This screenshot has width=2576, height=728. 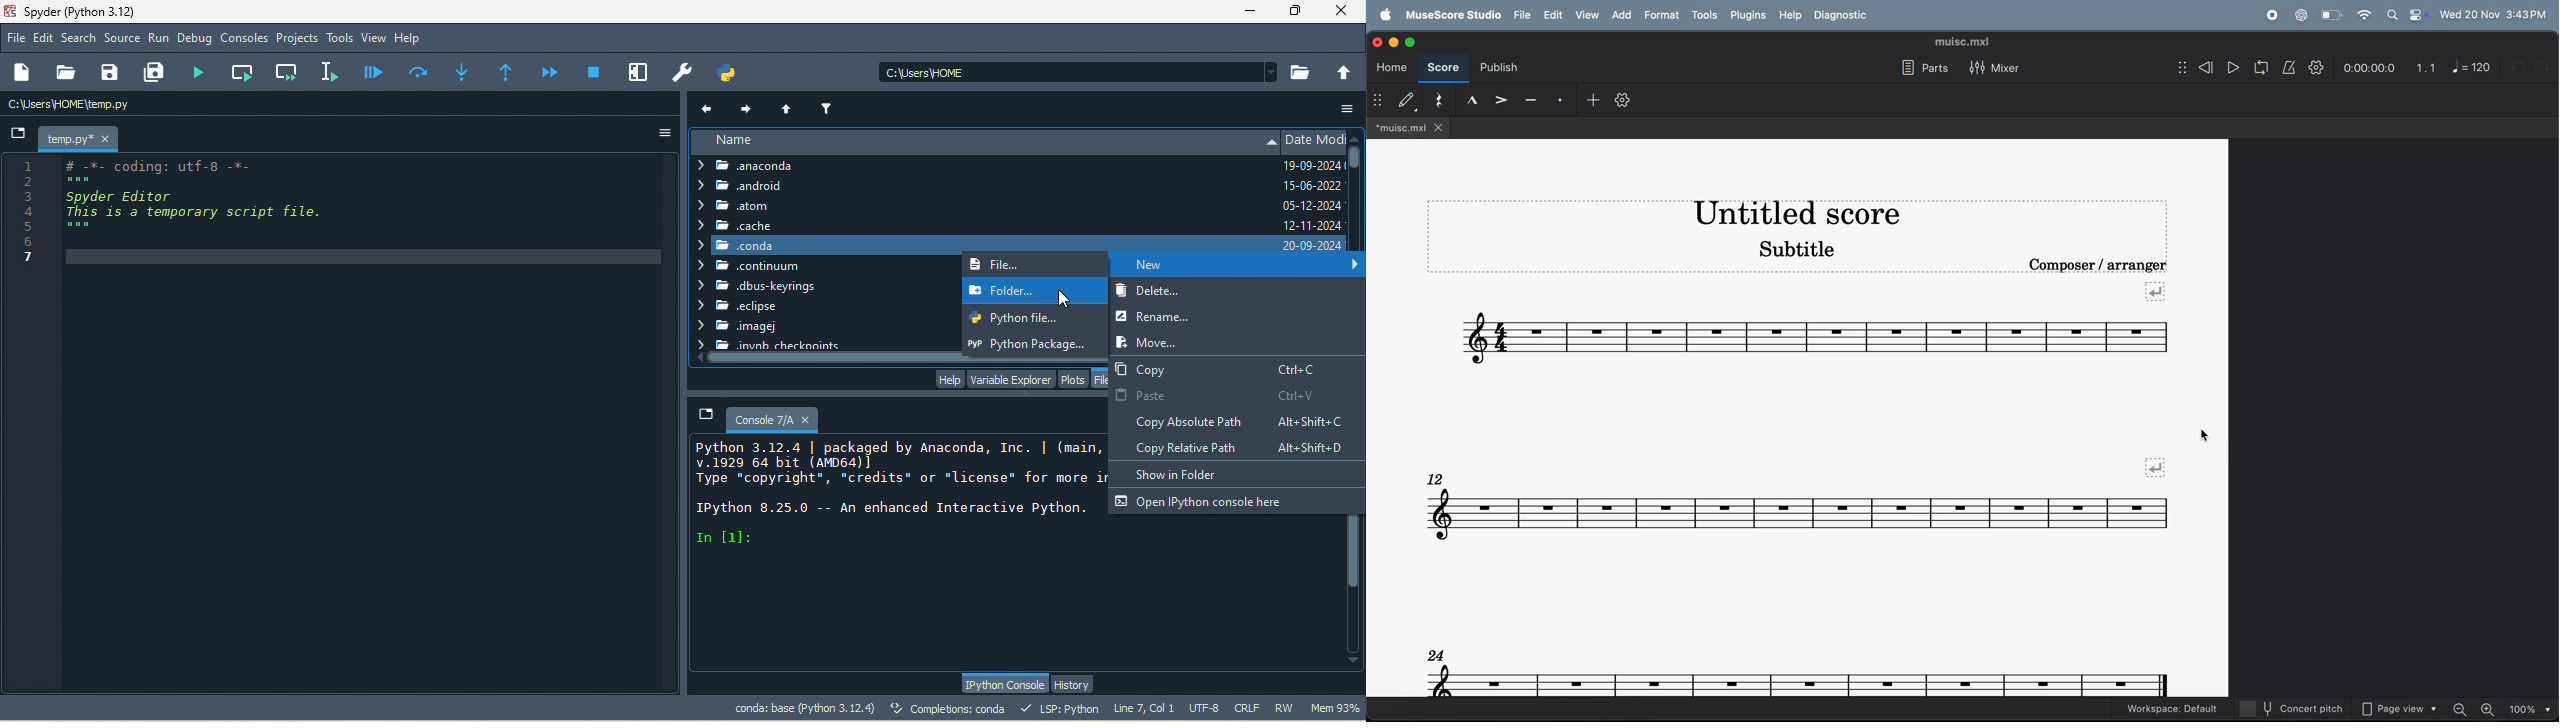 What do you see at coordinates (1390, 69) in the screenshot?
I see `home` at bounding box center [1390, 69].